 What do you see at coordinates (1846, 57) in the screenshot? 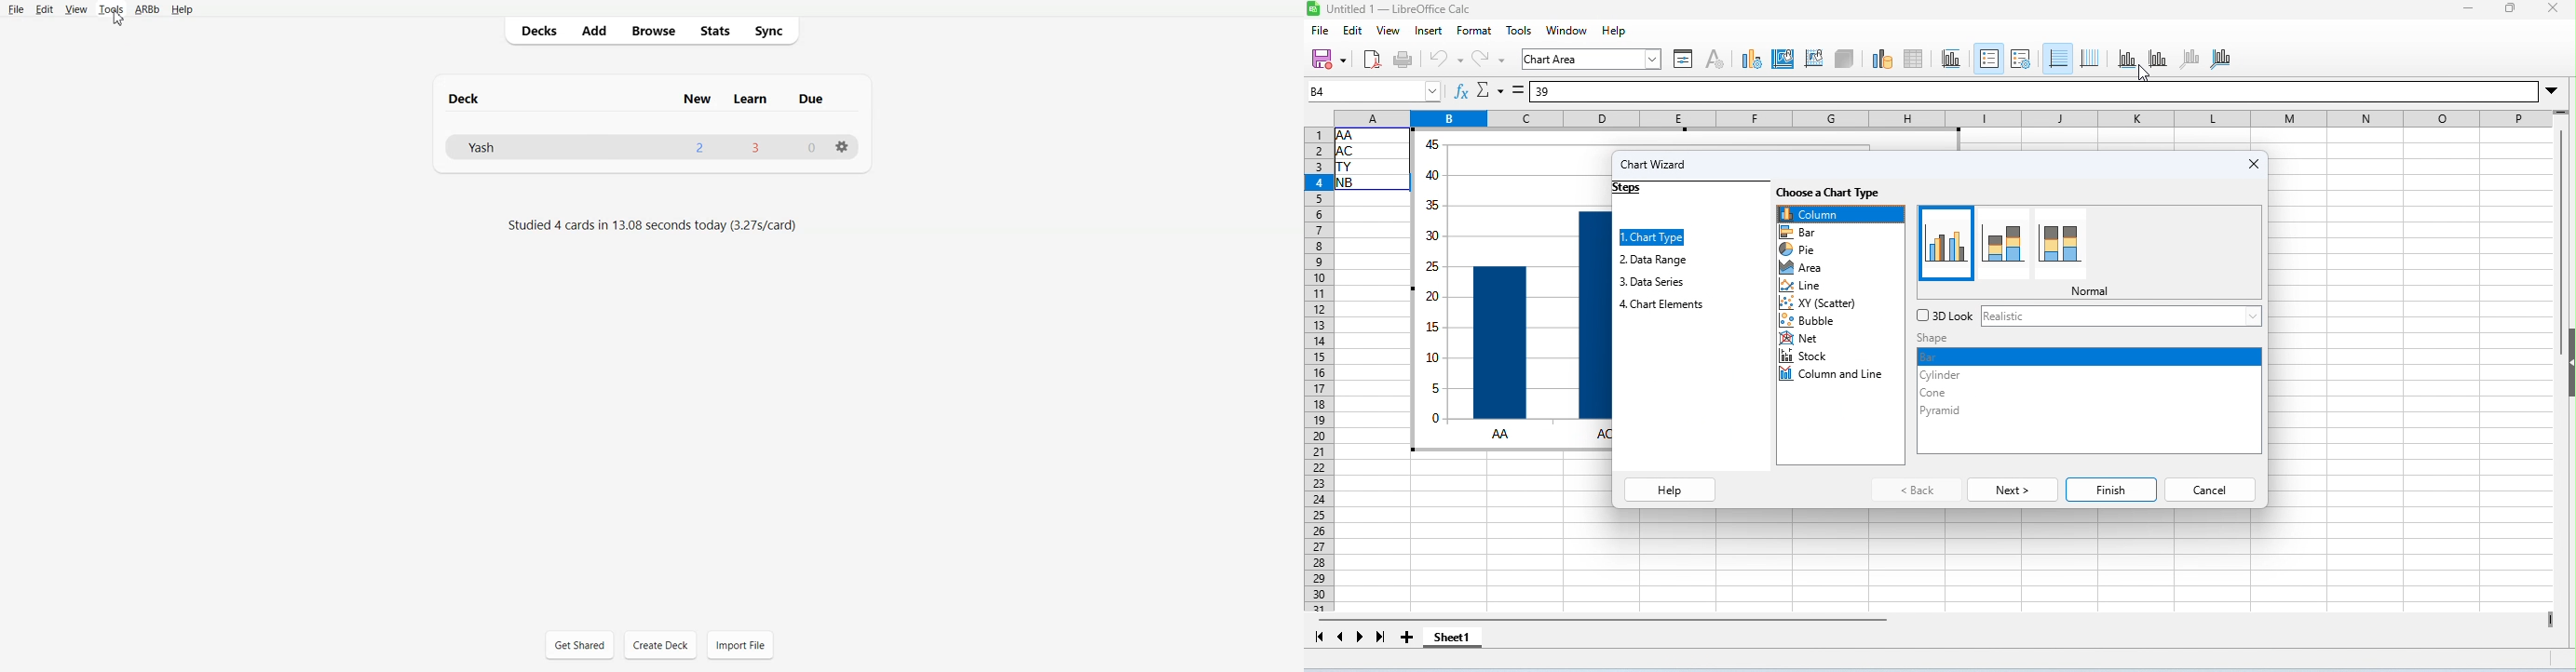
I see `3D` at bounding box center [1846, 57].